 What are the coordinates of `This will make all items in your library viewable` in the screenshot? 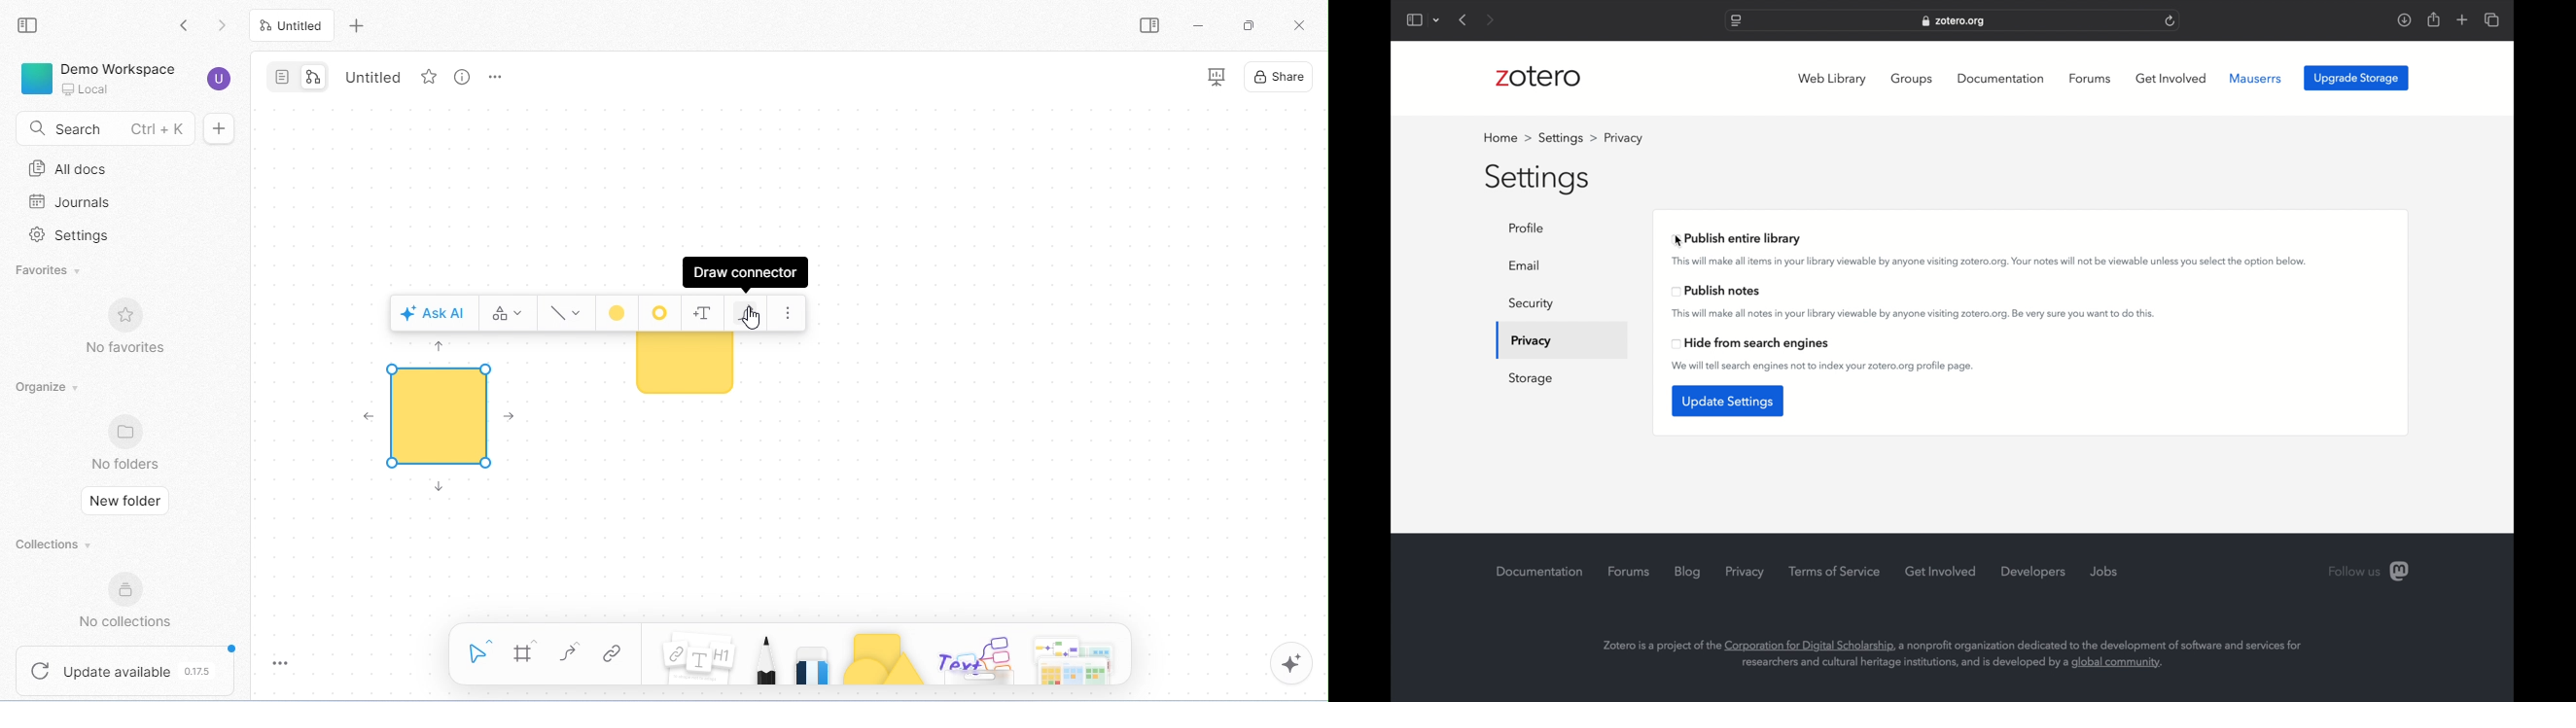 It's located at (1988, 262).